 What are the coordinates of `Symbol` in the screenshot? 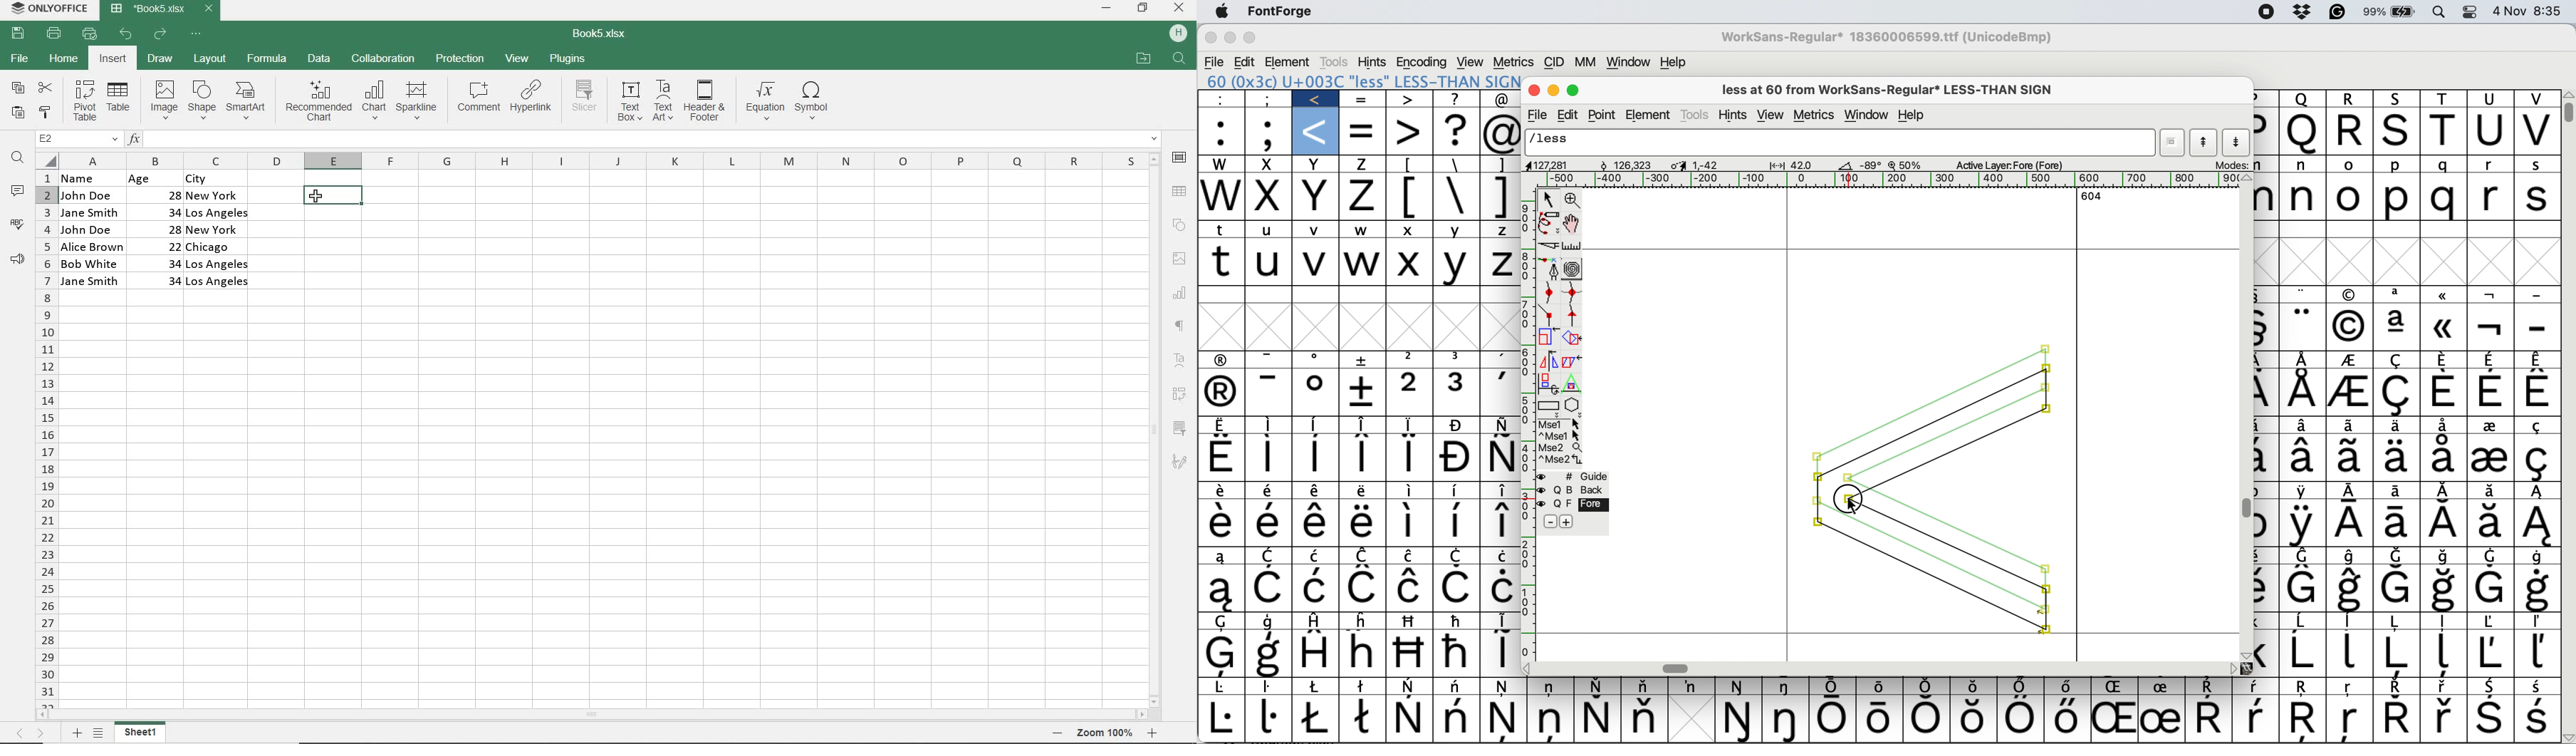 It's located at (2302, 688).